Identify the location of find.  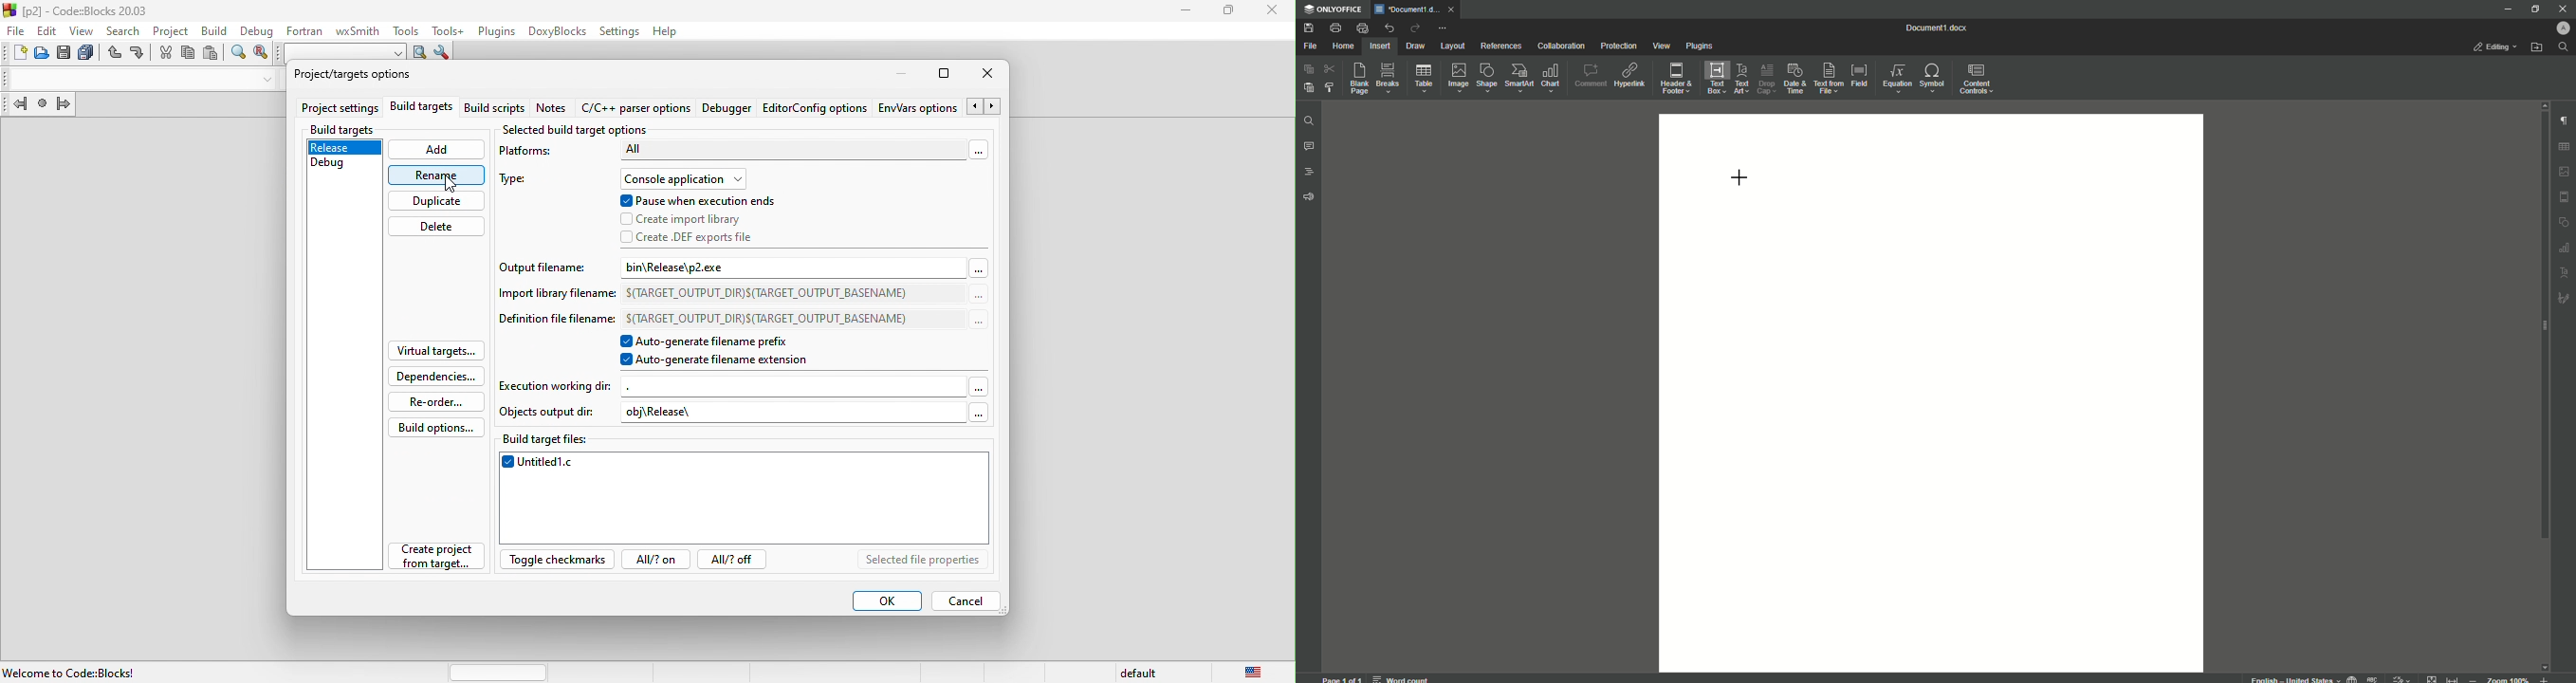
(239, 55).